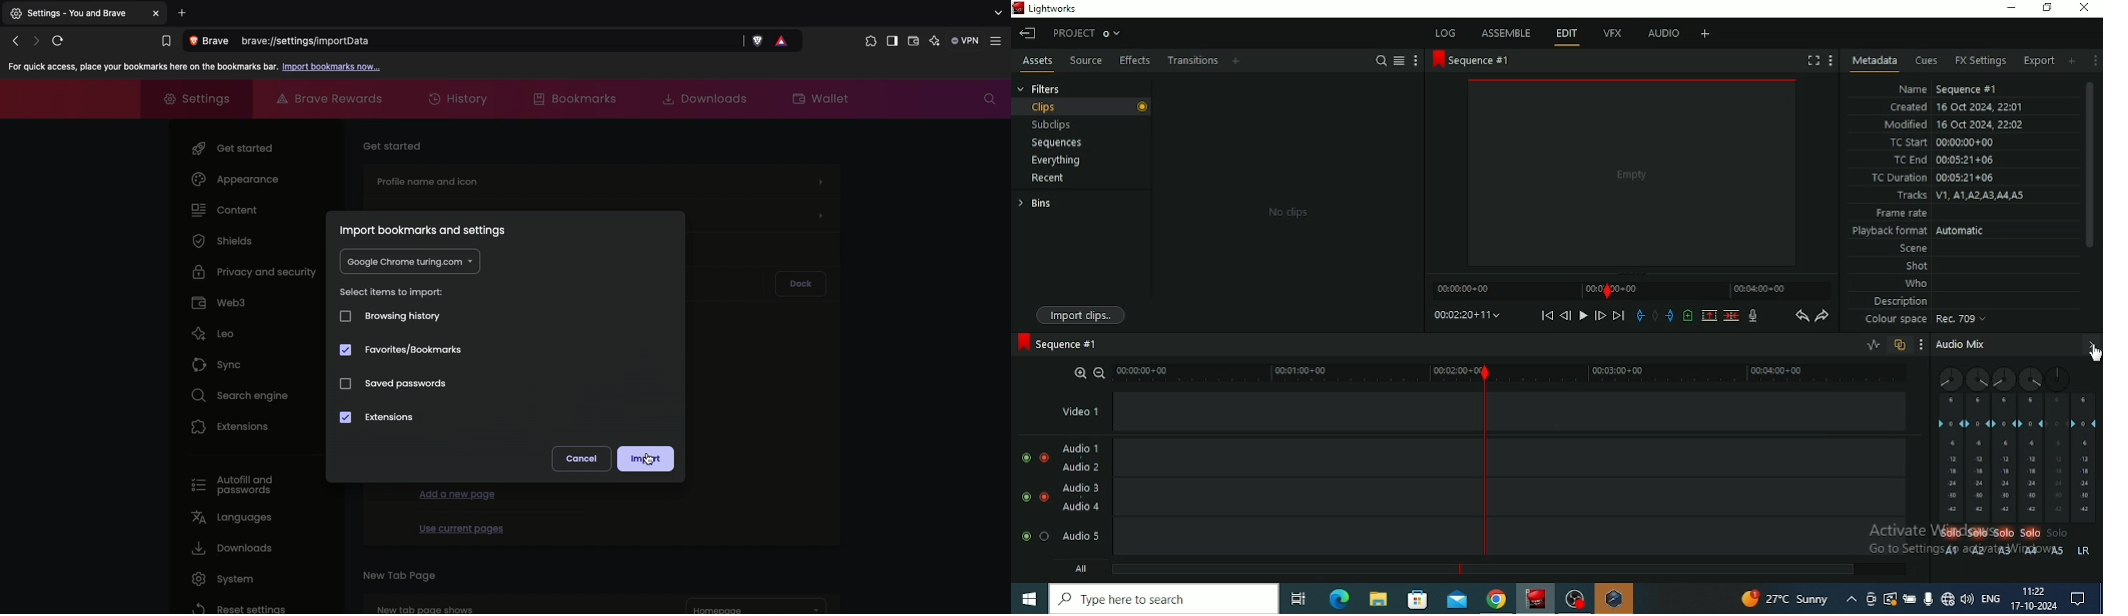  I want to click on Frame rate, so click(1900, 214).